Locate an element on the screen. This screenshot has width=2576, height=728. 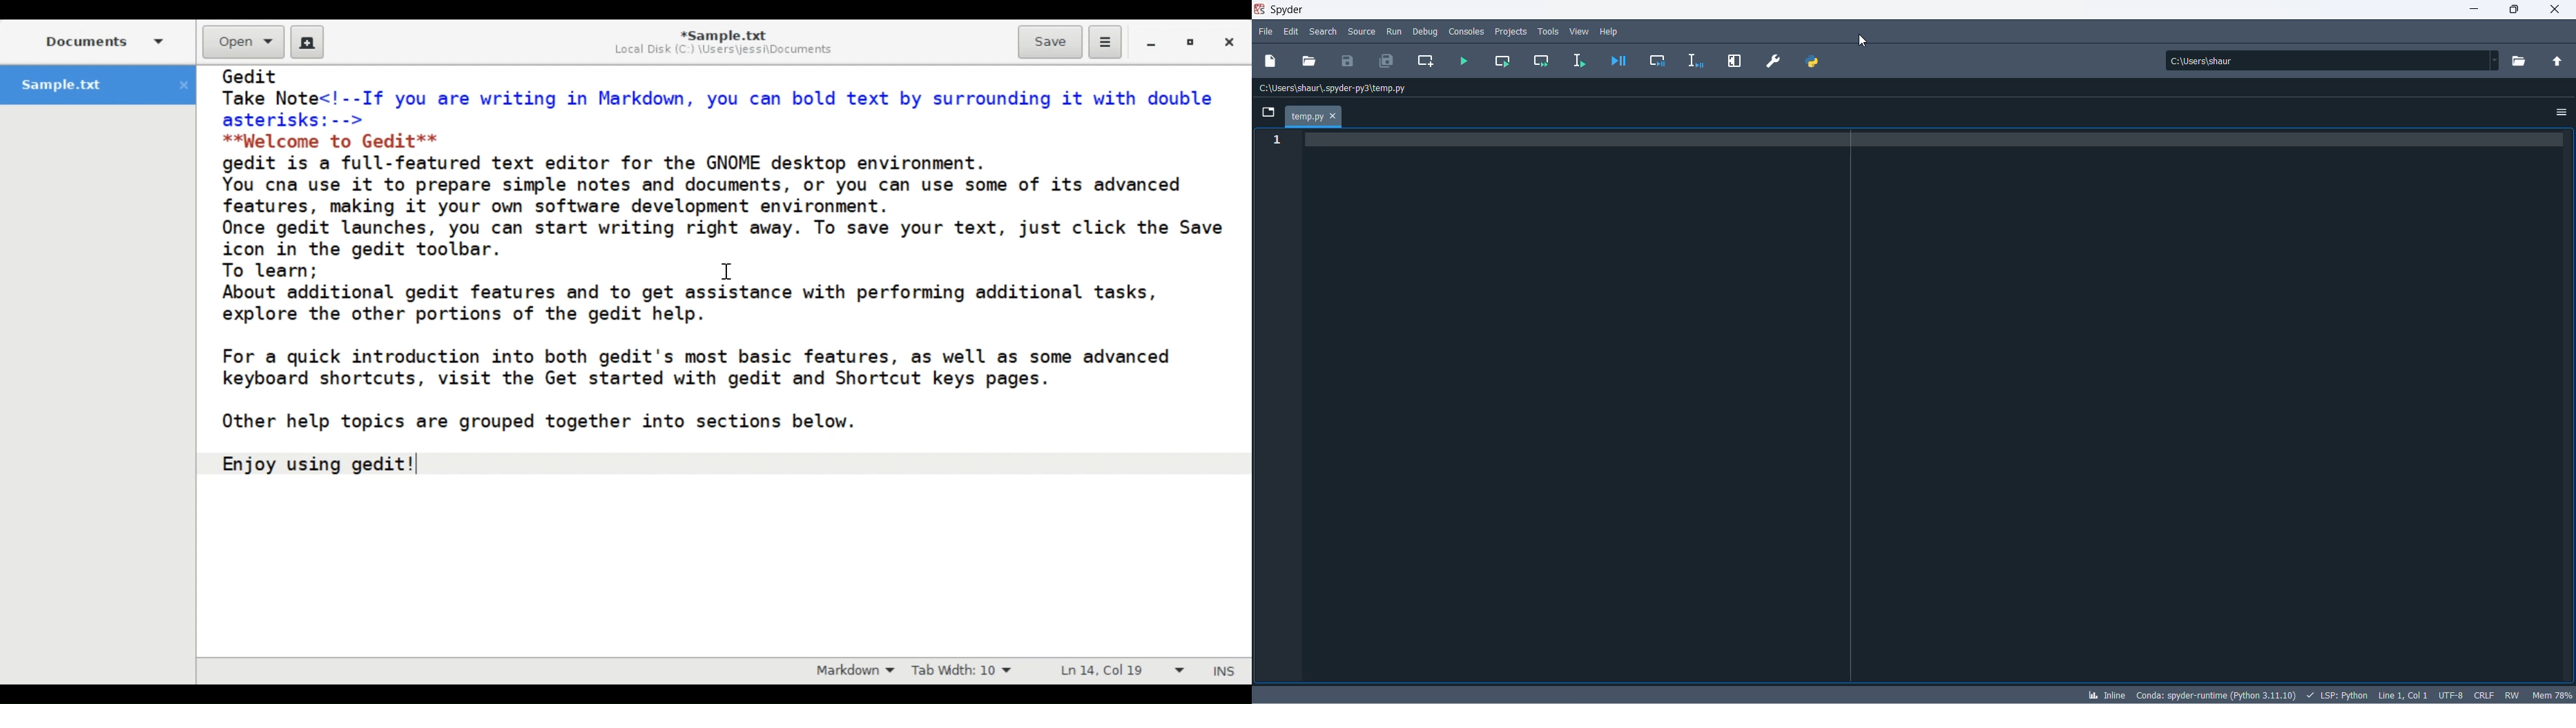
memory usage is located at coordinates (2554, 695).